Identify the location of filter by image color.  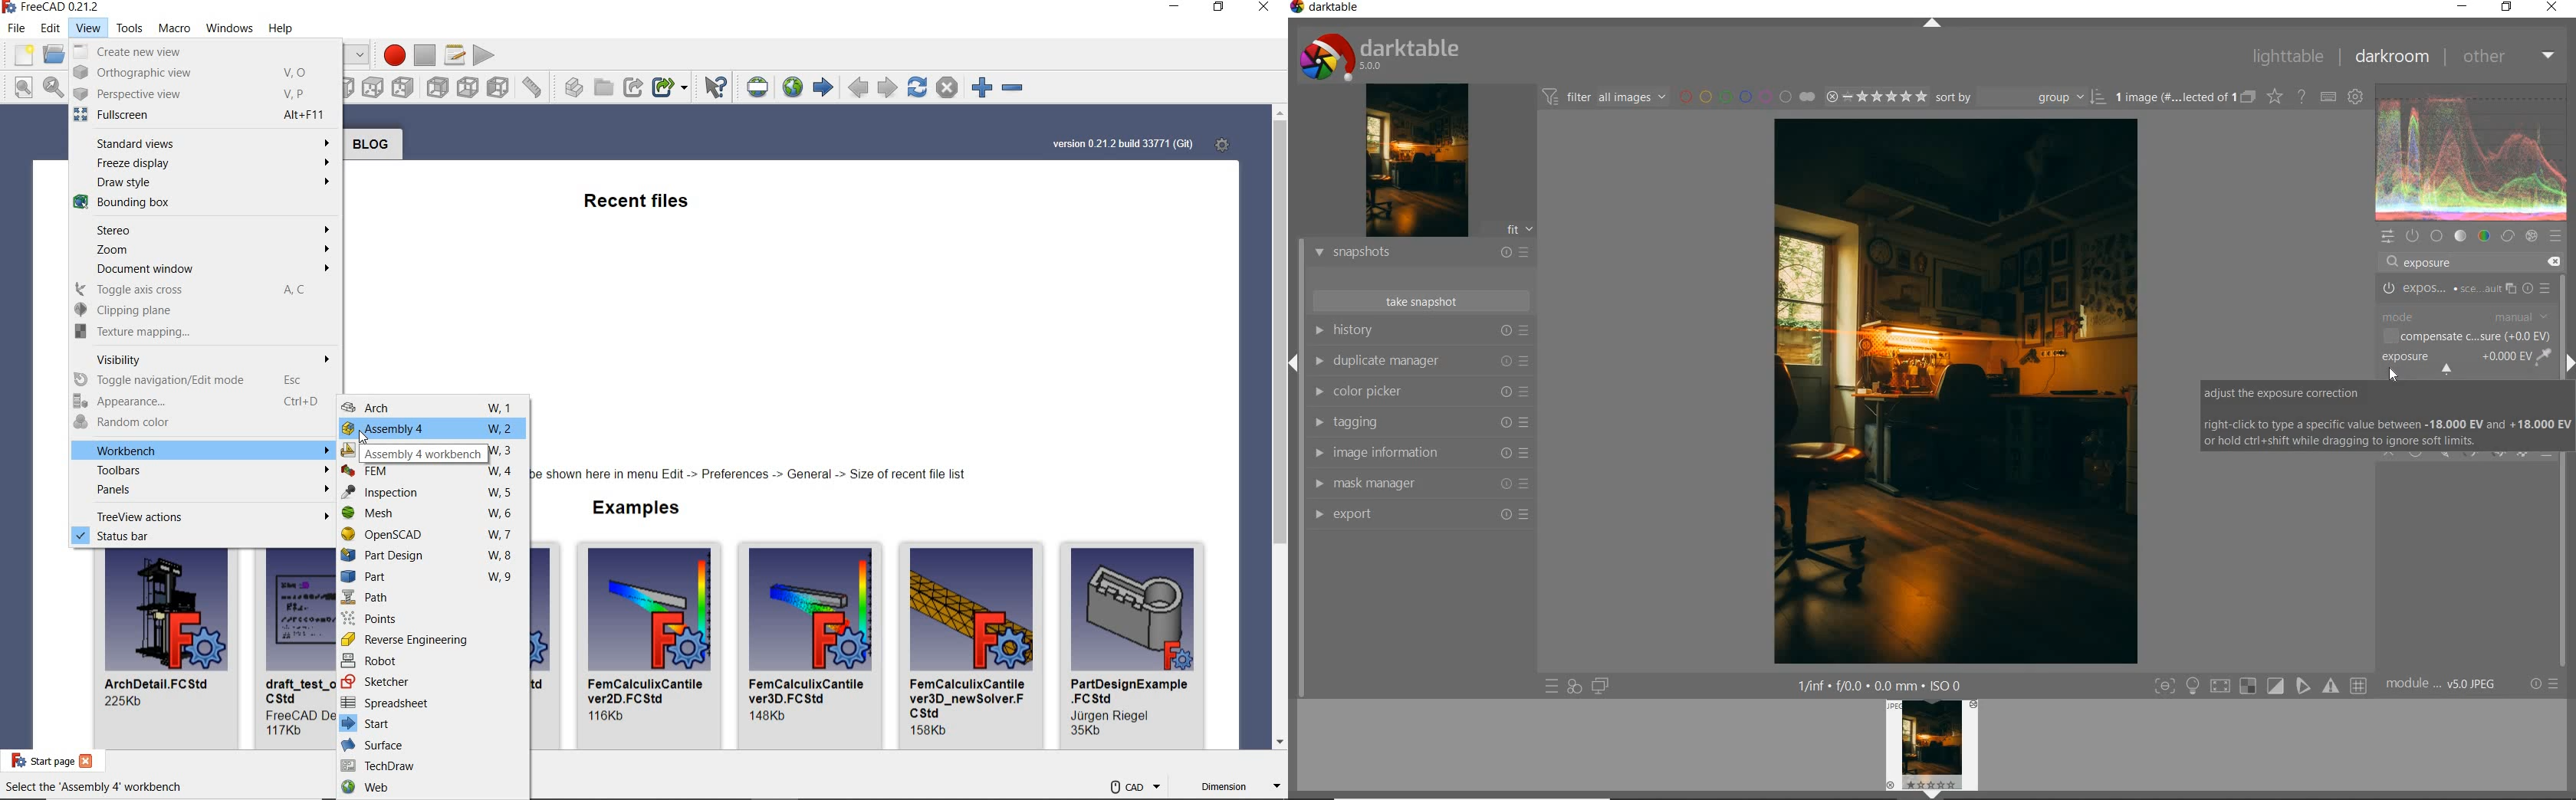
(1746, 98).